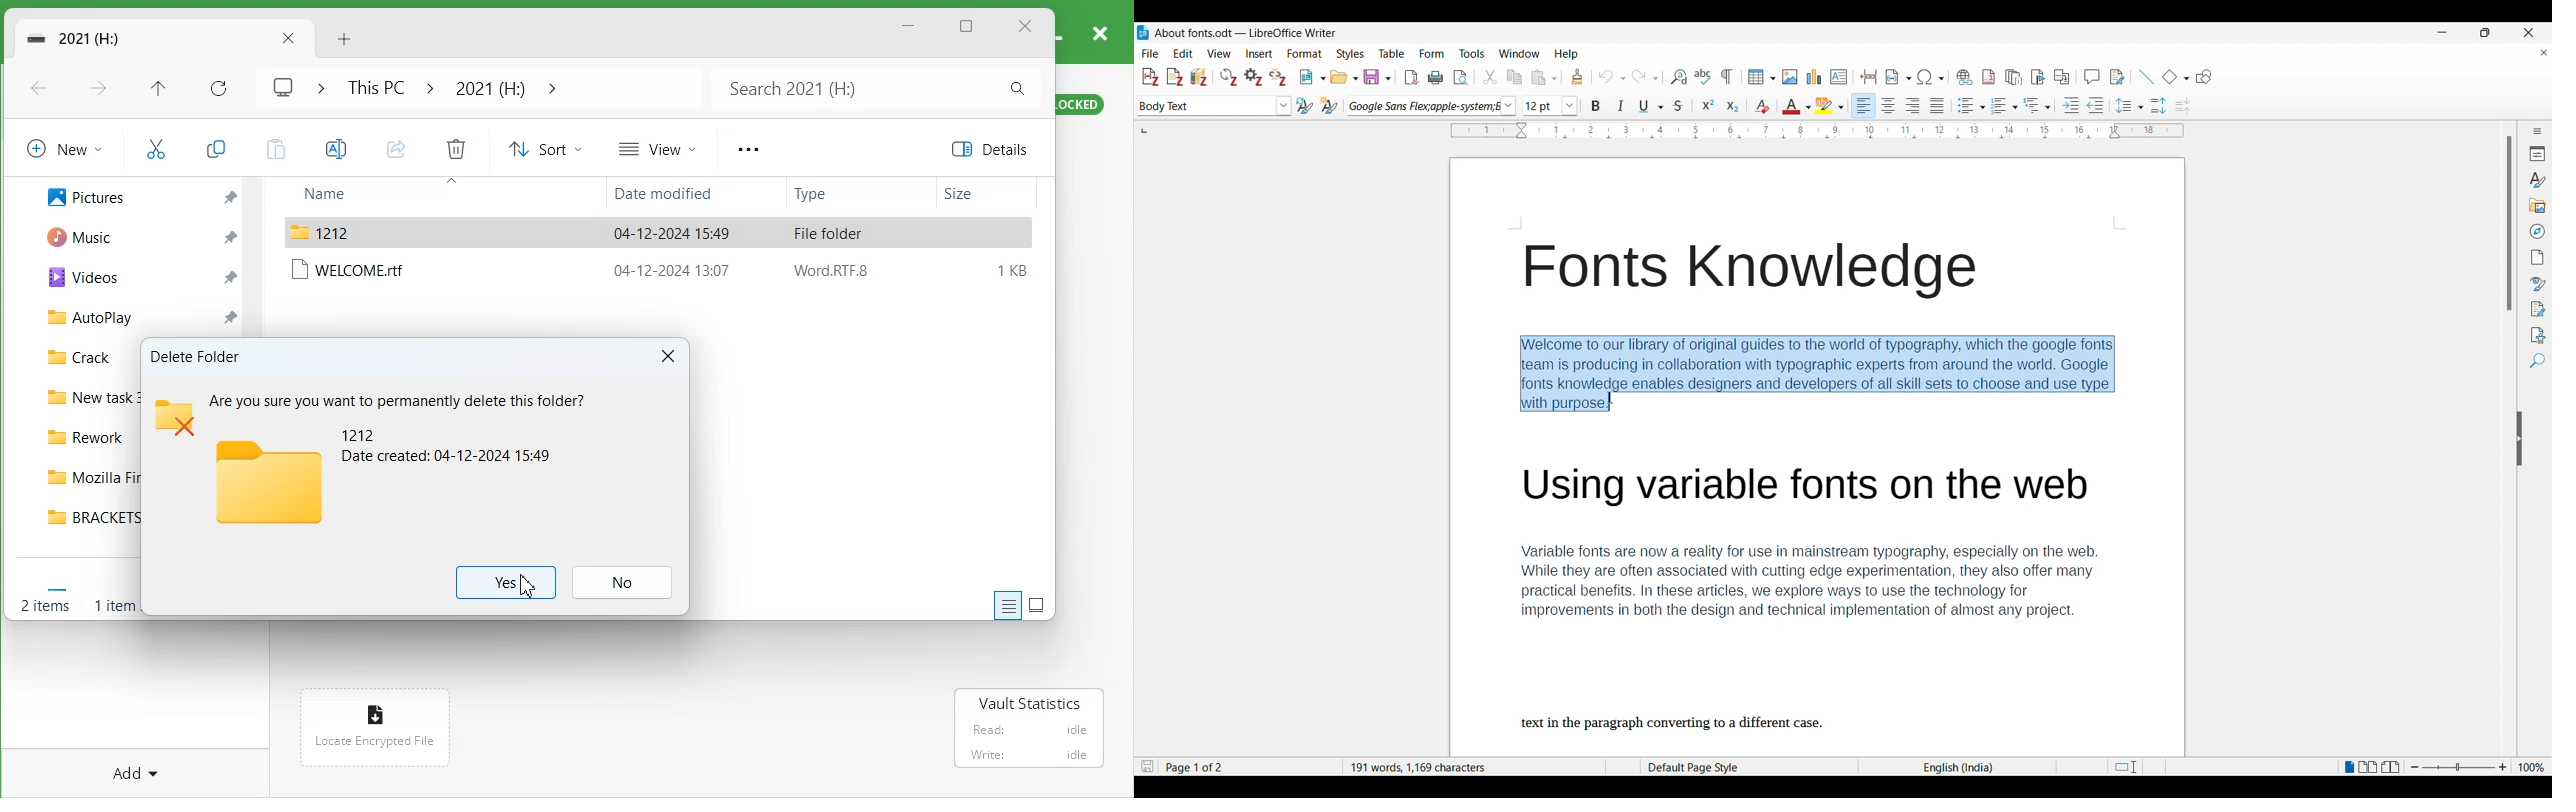 The image size is (2576, 812). What do you see at coordinates (1790, 77) in the screenshot?
I see `Insert image` at bounding box center [1790, 77].